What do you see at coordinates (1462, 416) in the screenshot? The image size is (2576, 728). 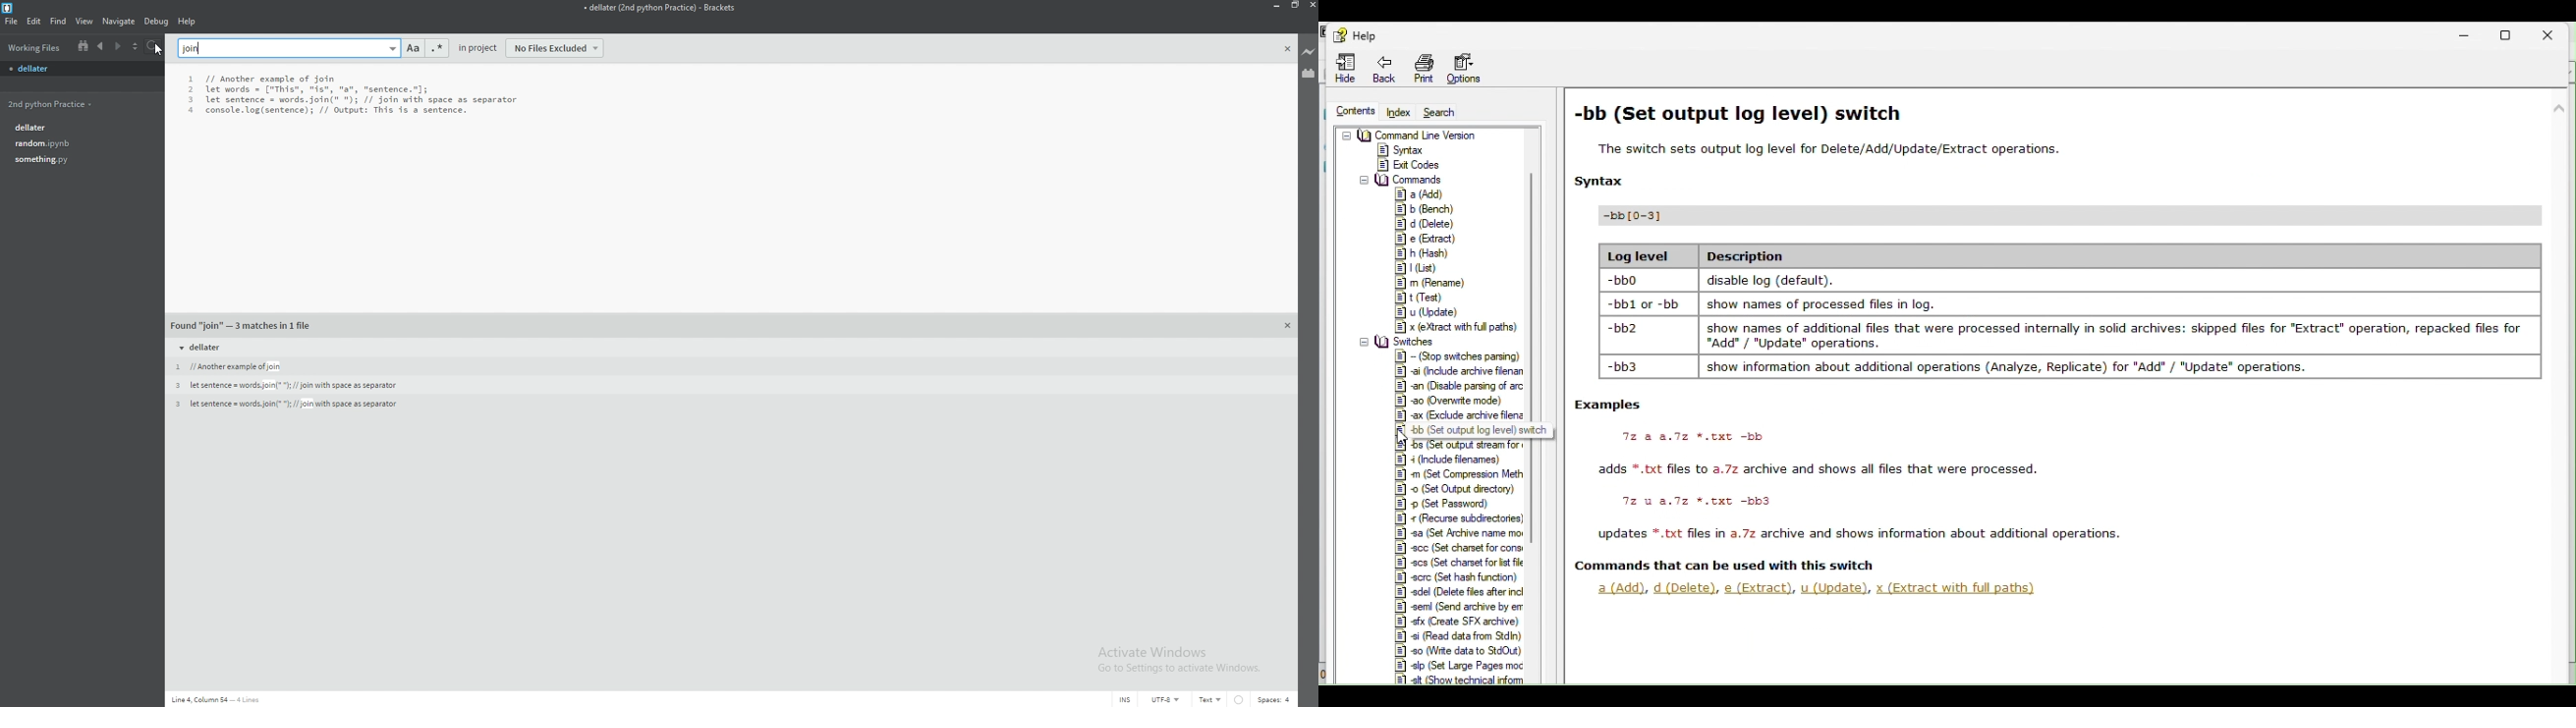 I see `&] ax (Exclude archive filen:` at bounding box center [1462, 416].